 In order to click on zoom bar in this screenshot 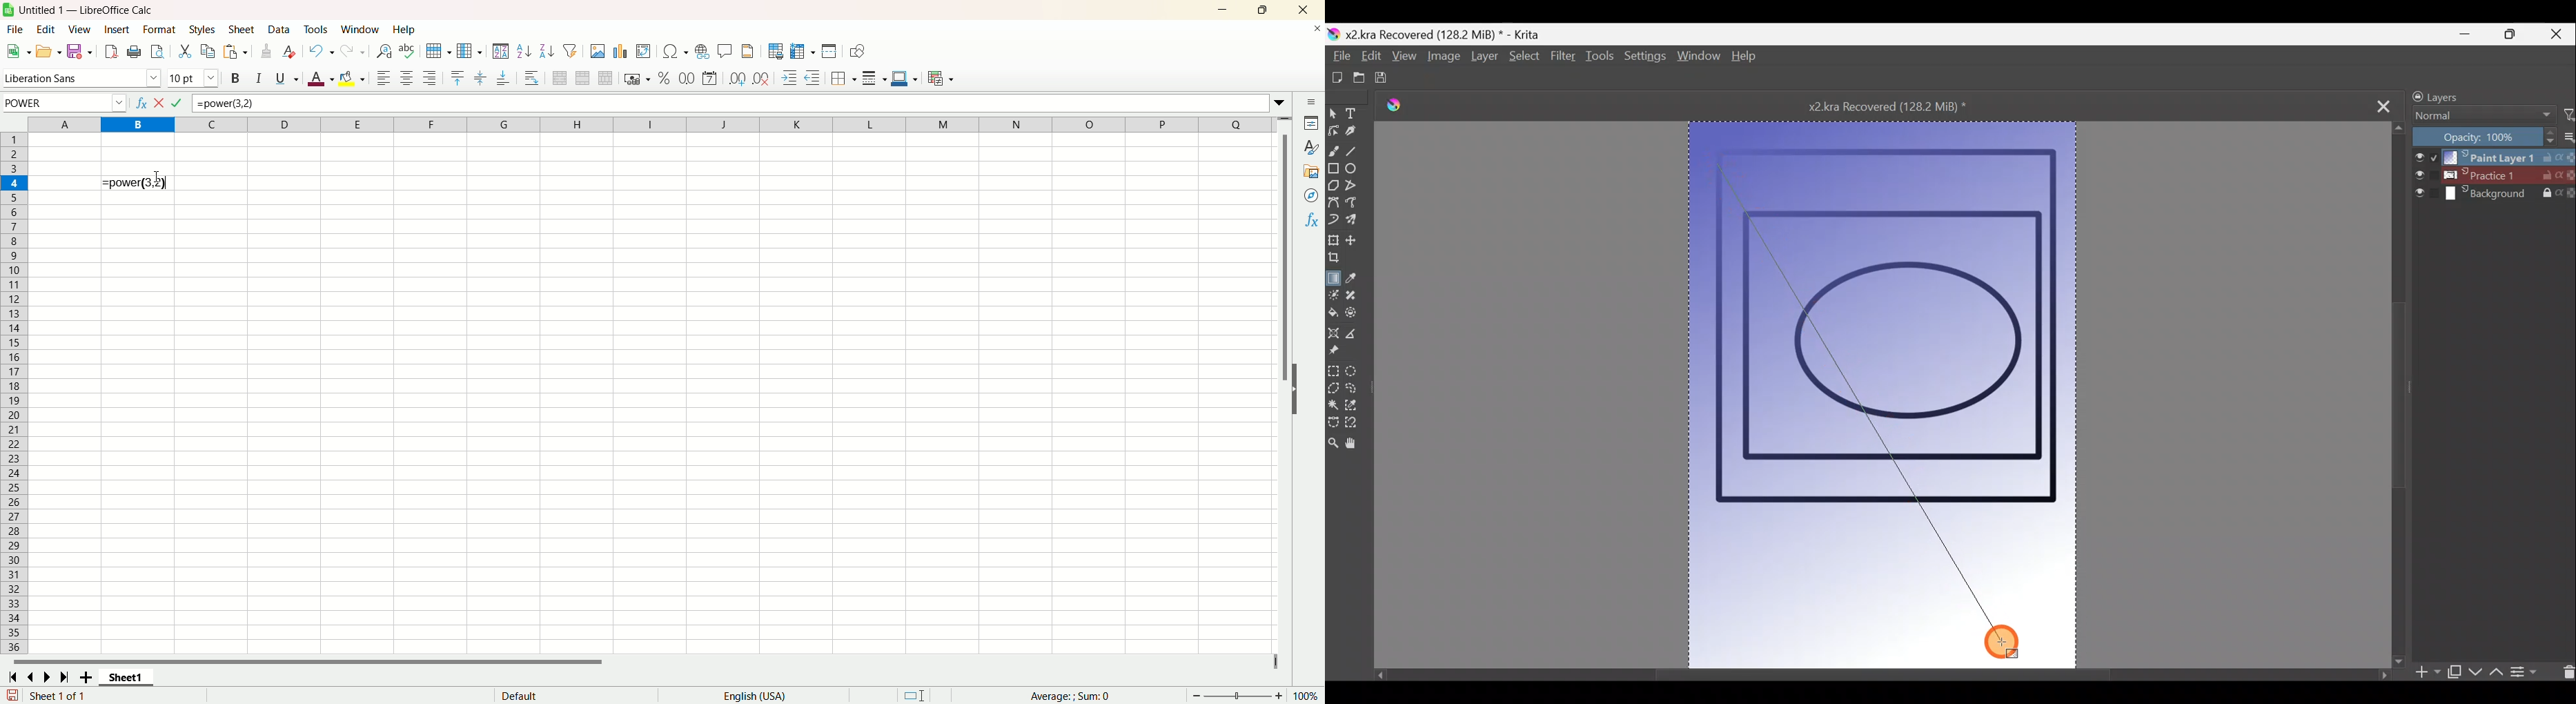, I will do `click(1237, 696)`.